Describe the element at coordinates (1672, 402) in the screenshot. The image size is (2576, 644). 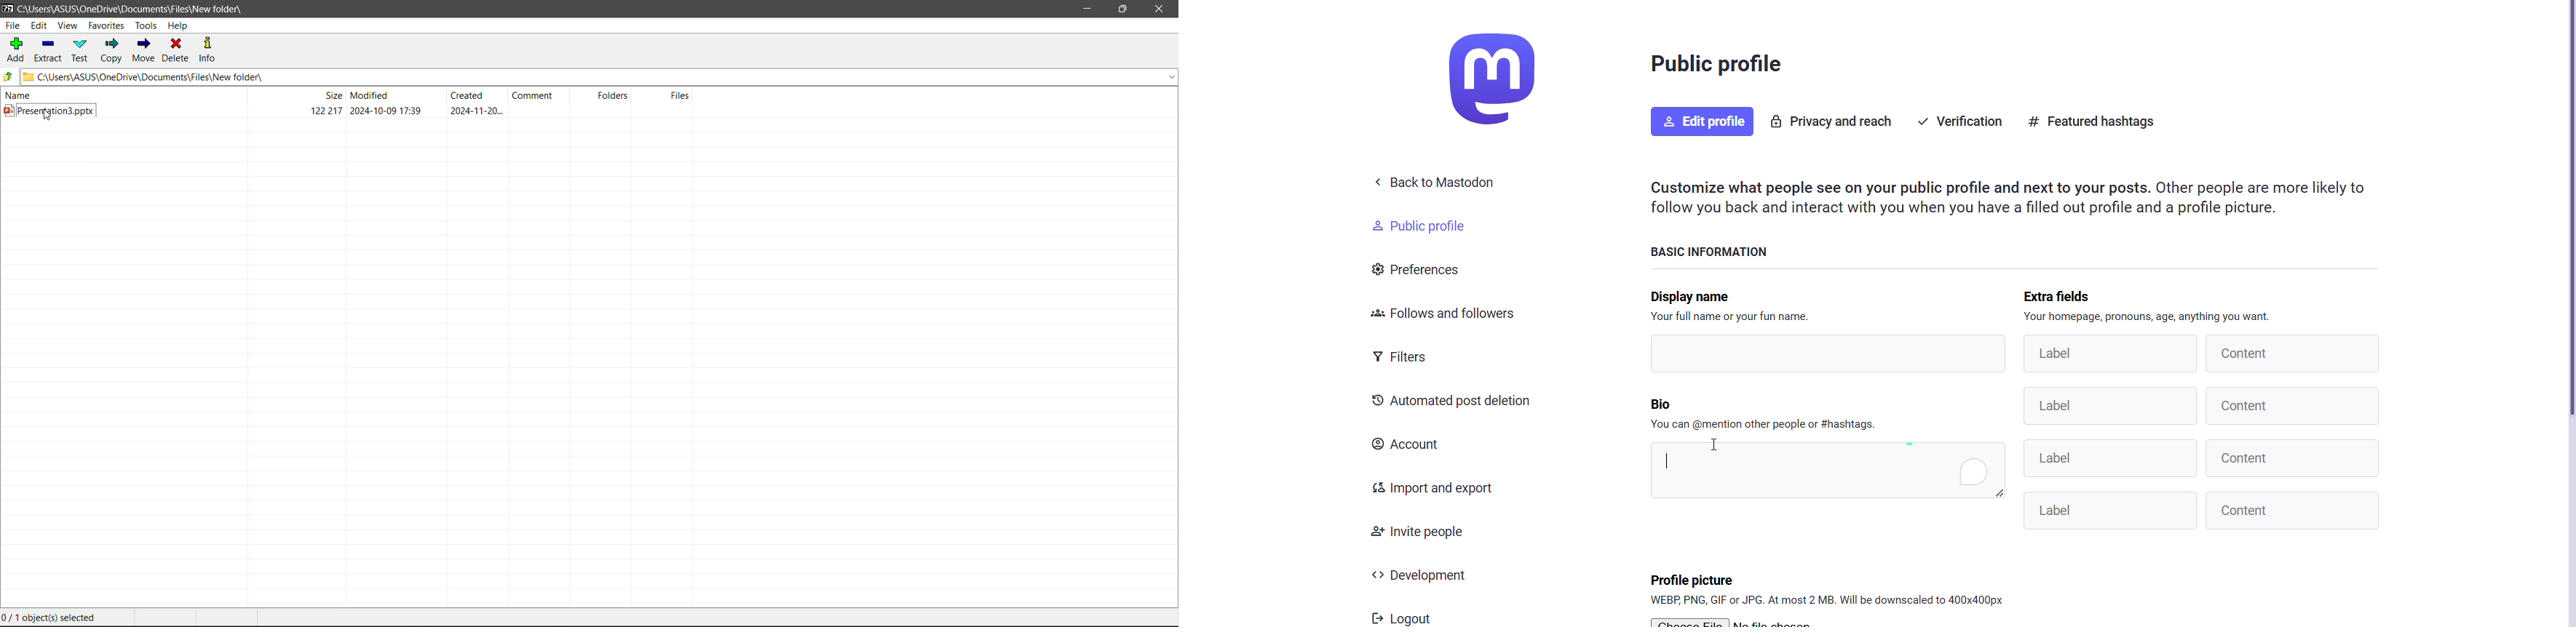
I see `Bio` at that location.